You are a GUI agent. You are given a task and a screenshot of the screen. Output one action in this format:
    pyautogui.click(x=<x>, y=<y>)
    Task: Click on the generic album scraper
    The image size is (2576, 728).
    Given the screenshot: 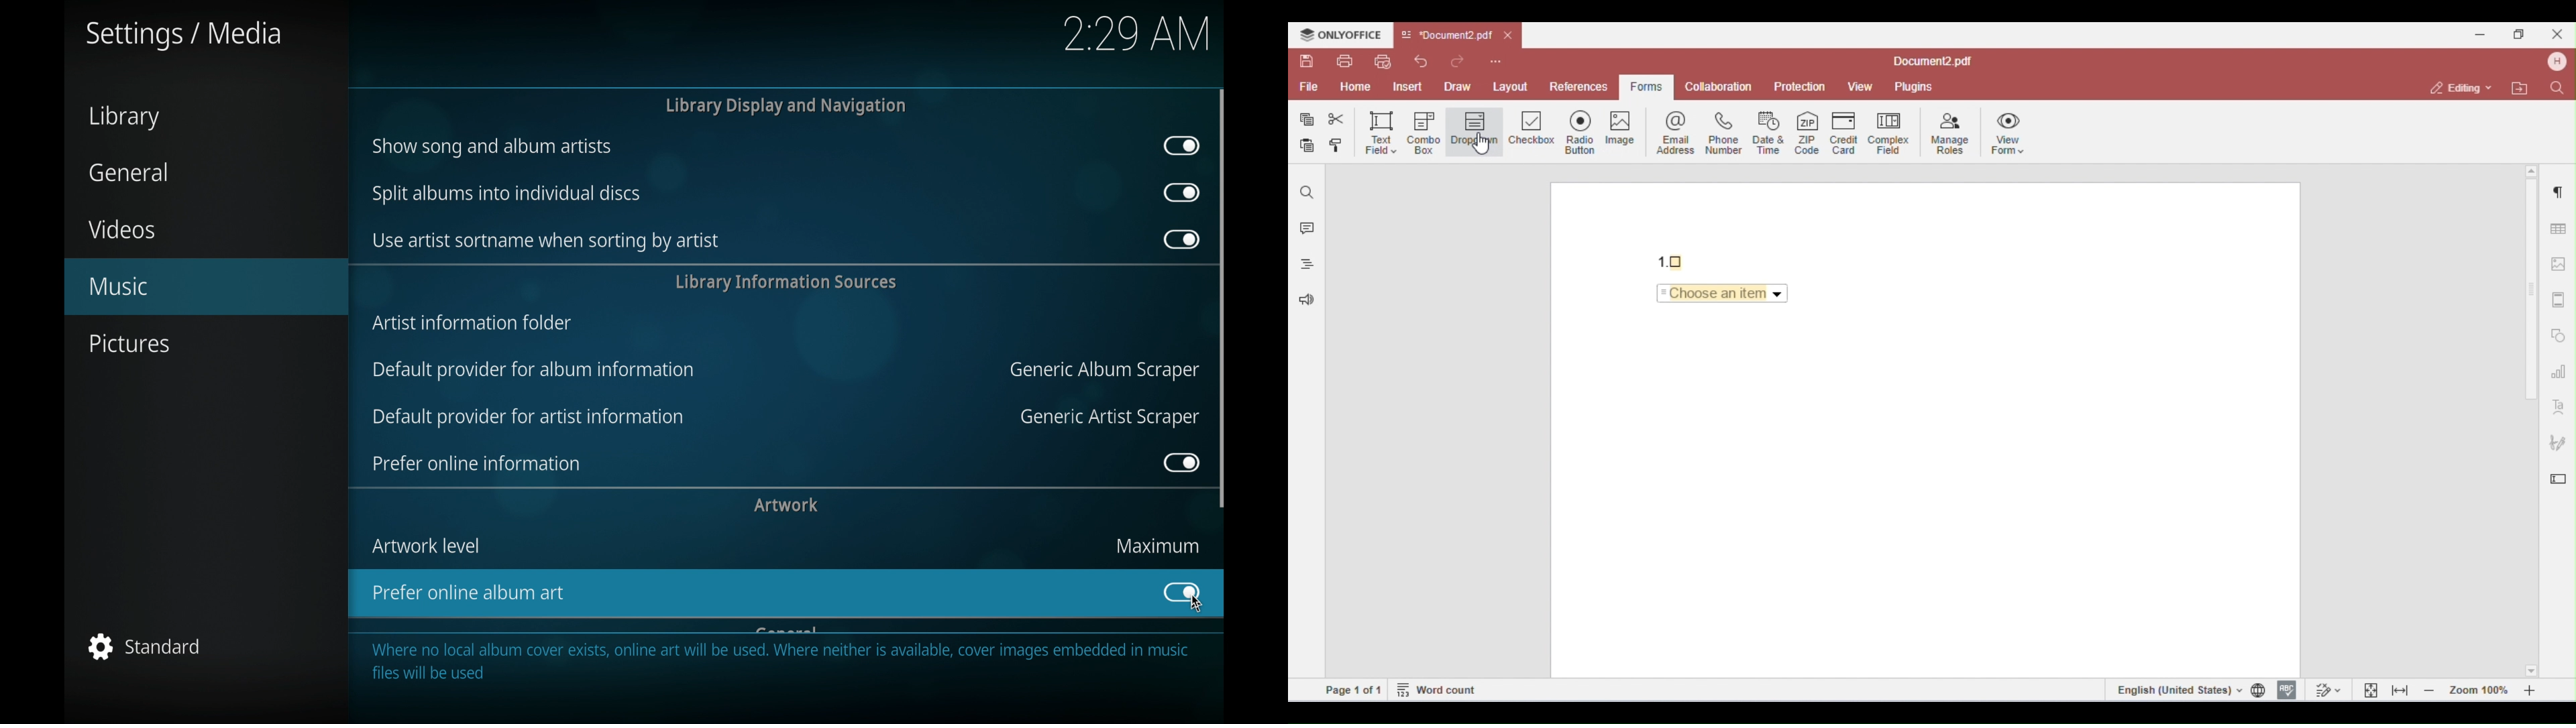 What is the action you would take?
    pyautogui.click(x=1102, y=371)
    